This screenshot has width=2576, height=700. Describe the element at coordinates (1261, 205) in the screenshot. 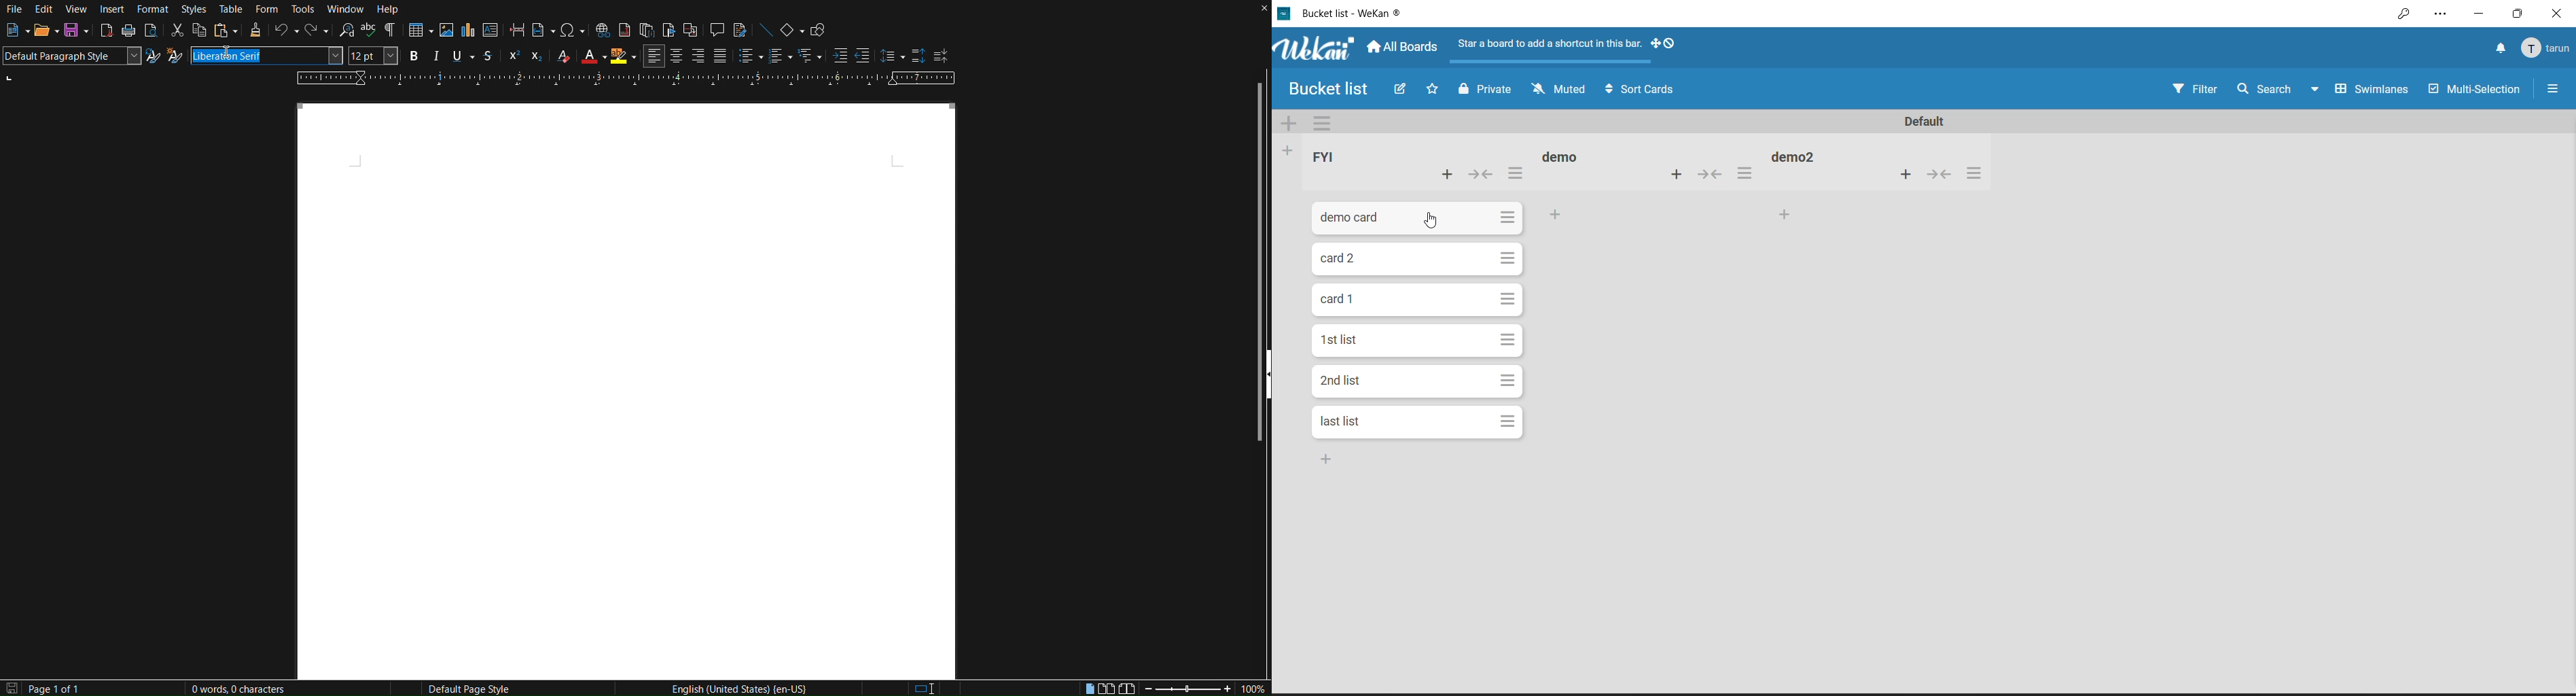

I see `Scrollbar` at that location.